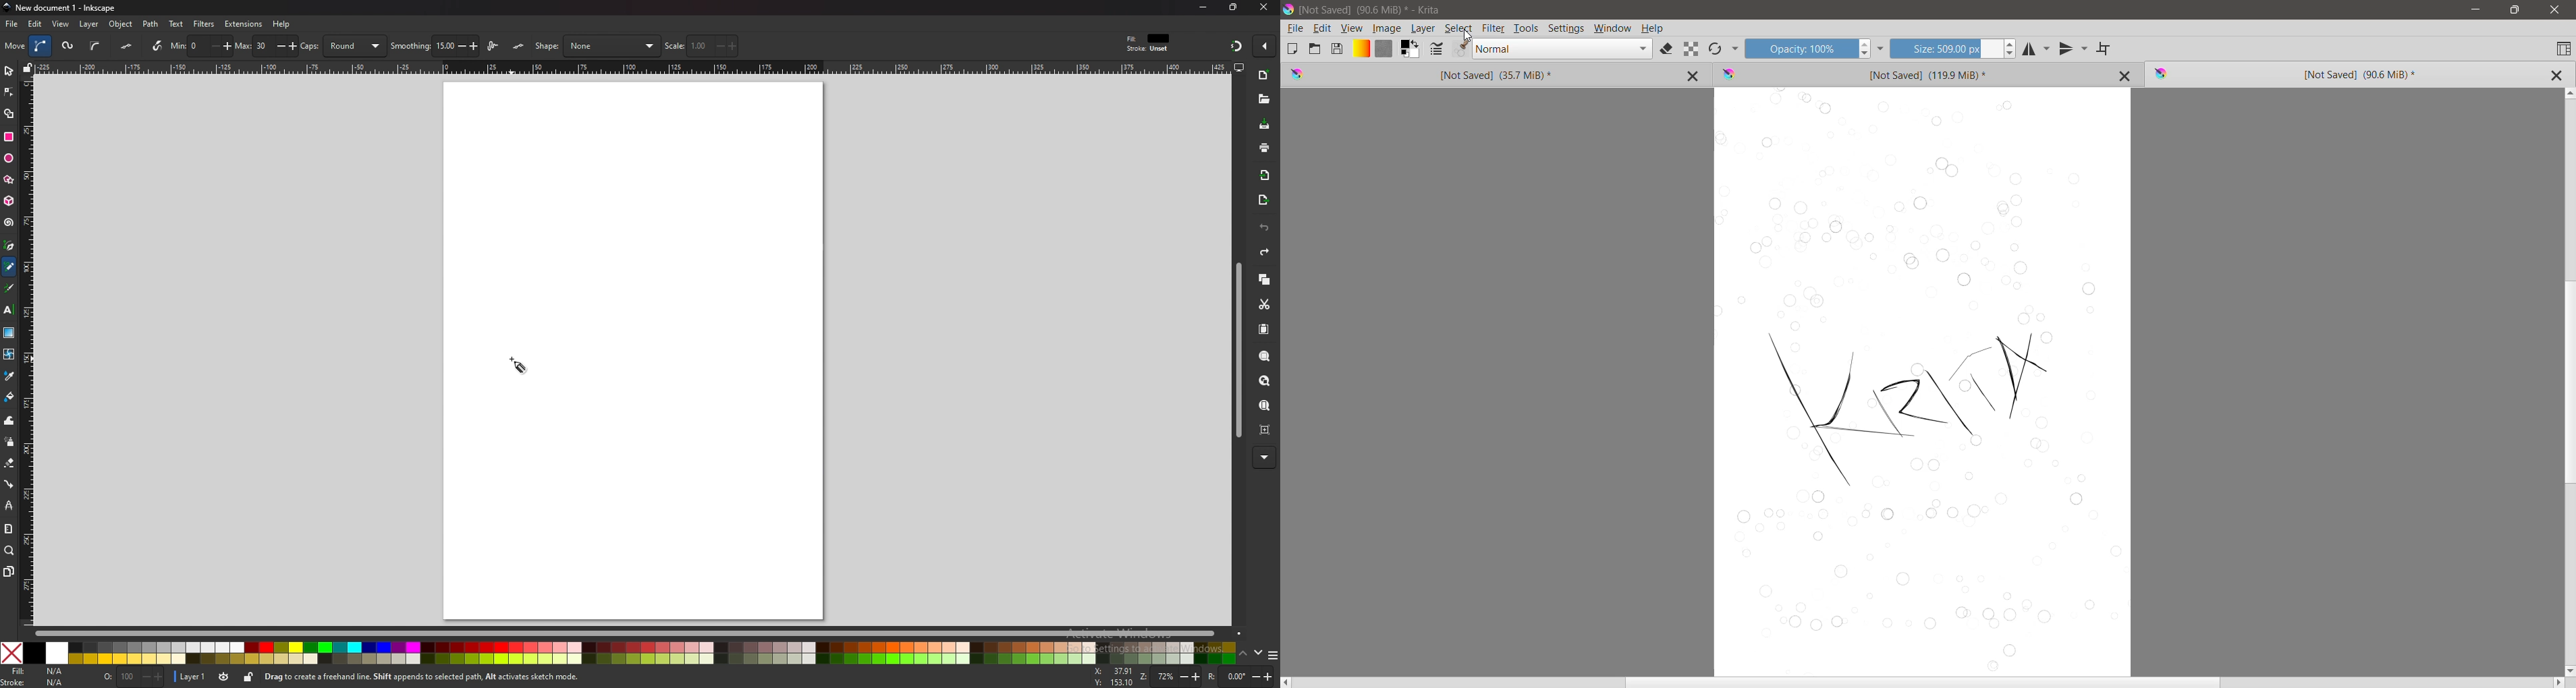 The image size is (2576, 700). I want to click on rotation, so click(1239, 674).